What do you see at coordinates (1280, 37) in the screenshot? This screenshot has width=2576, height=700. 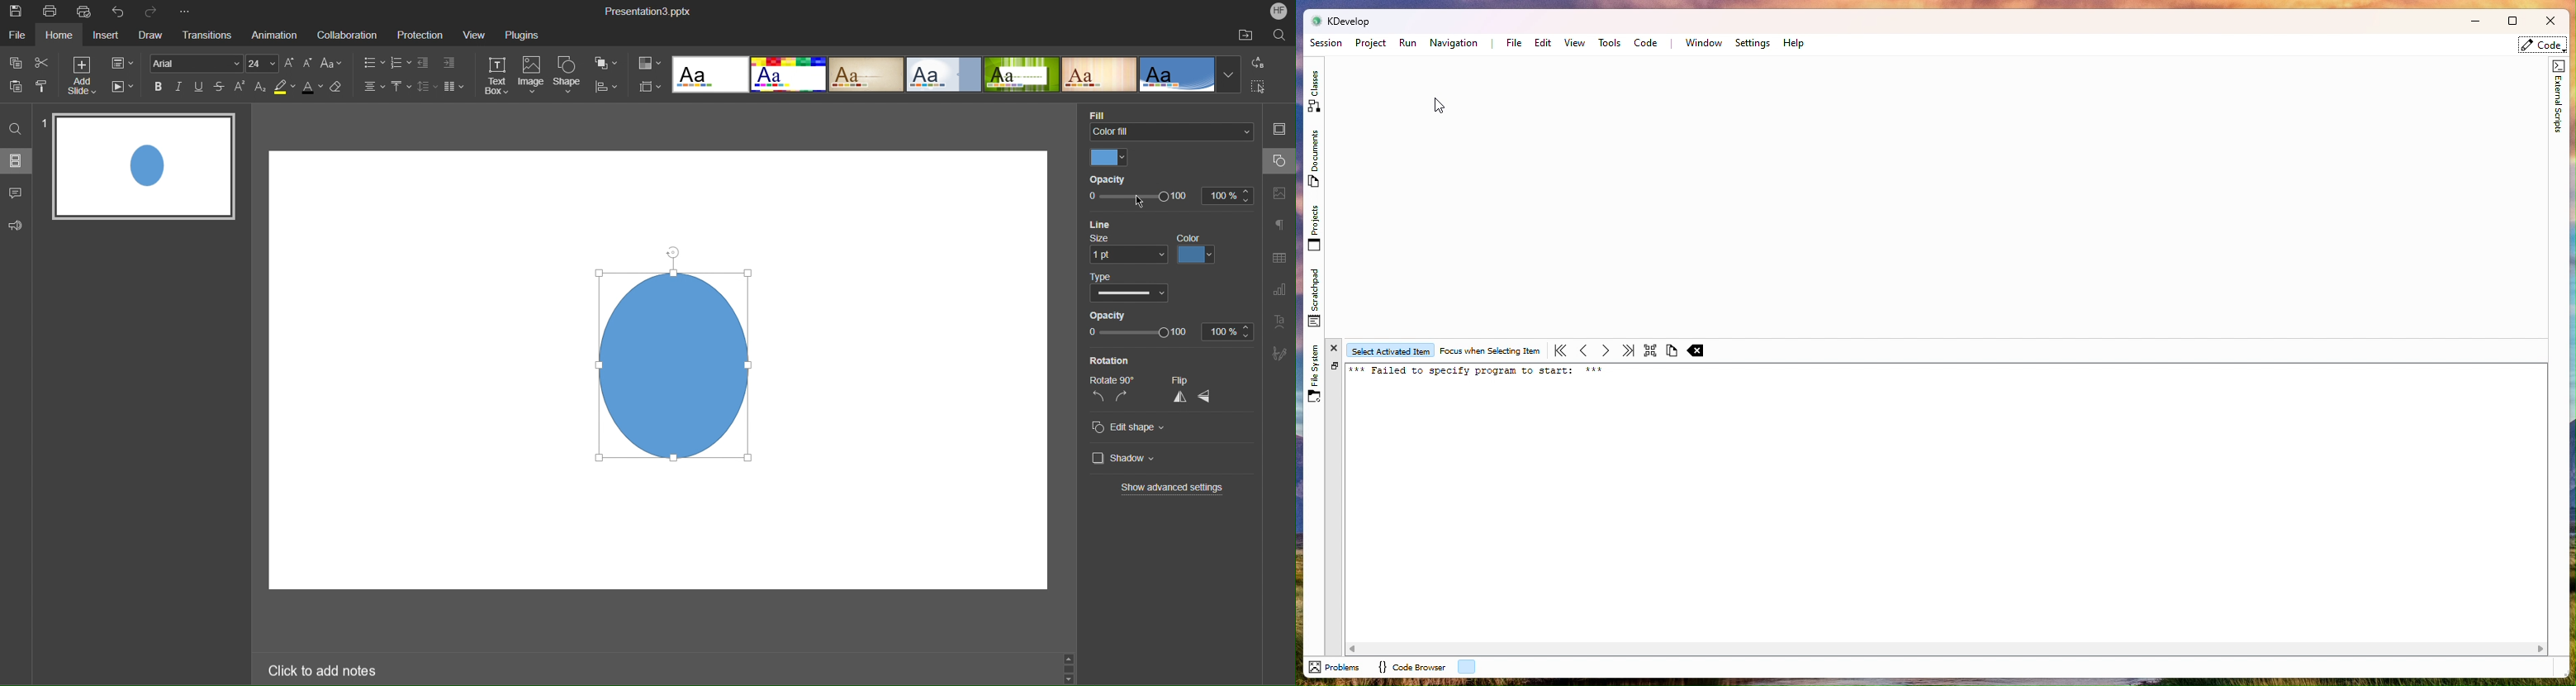 I see `Search` at bounding box center [1280, 37].